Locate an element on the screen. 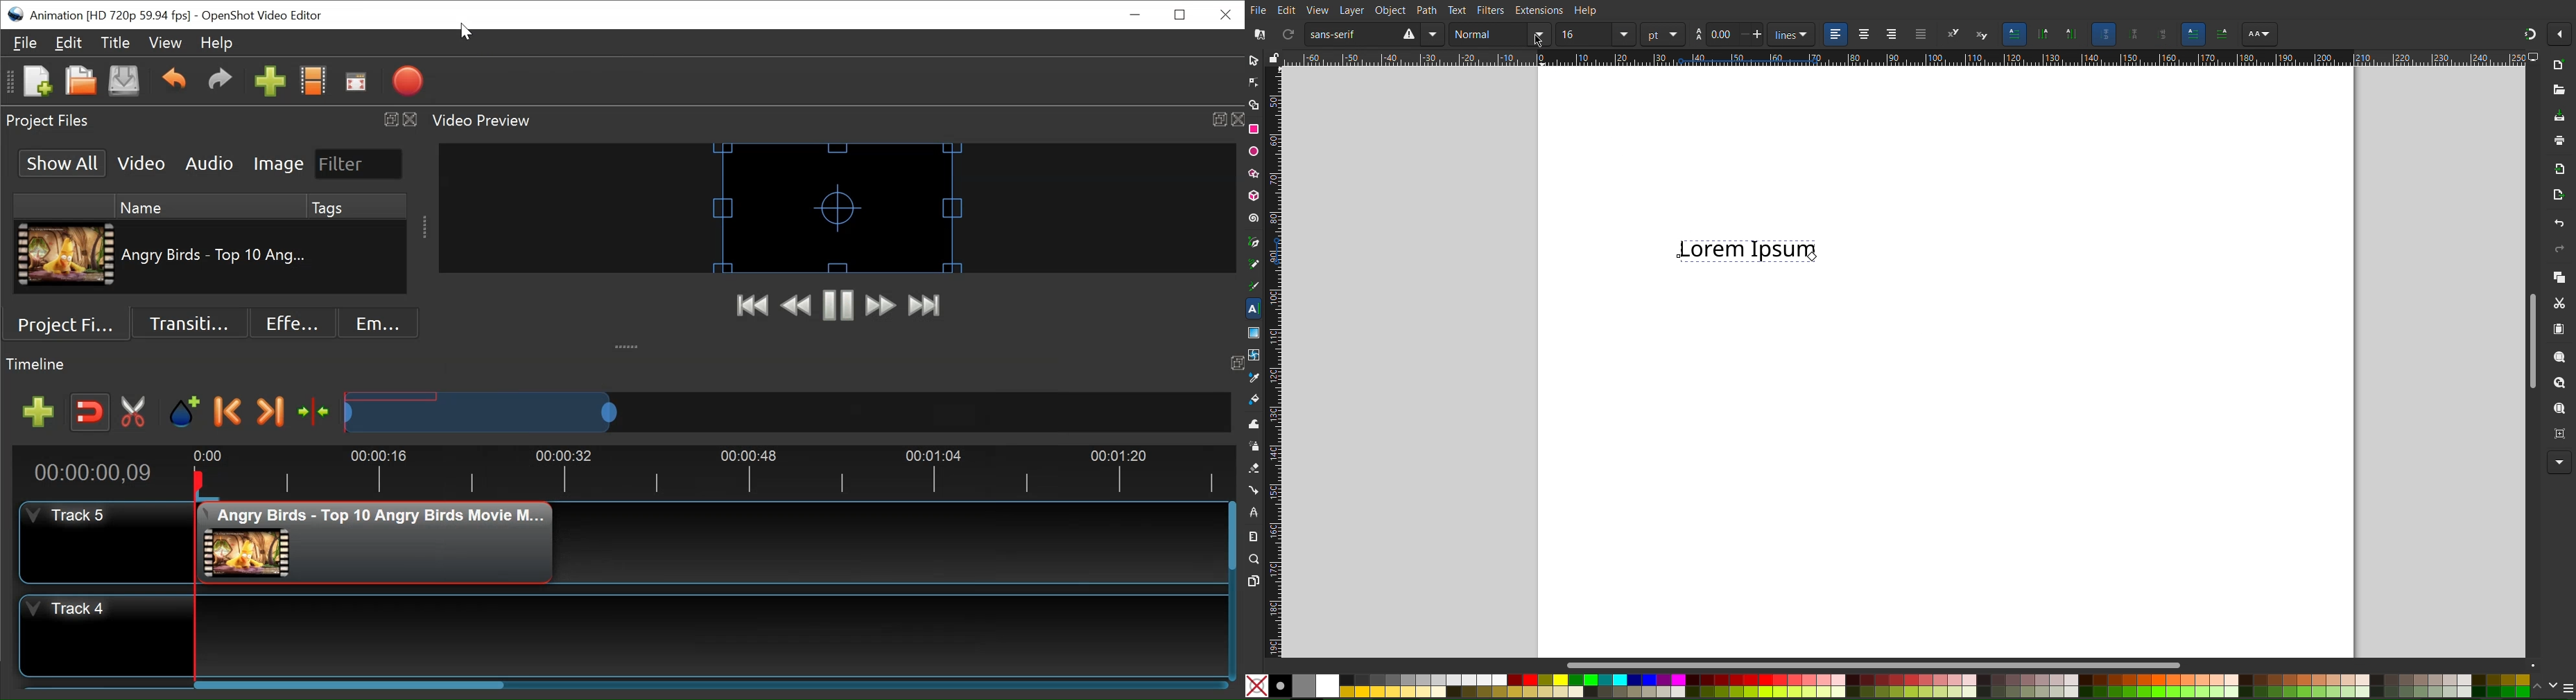  Path is located at coordinates (1429, 10).